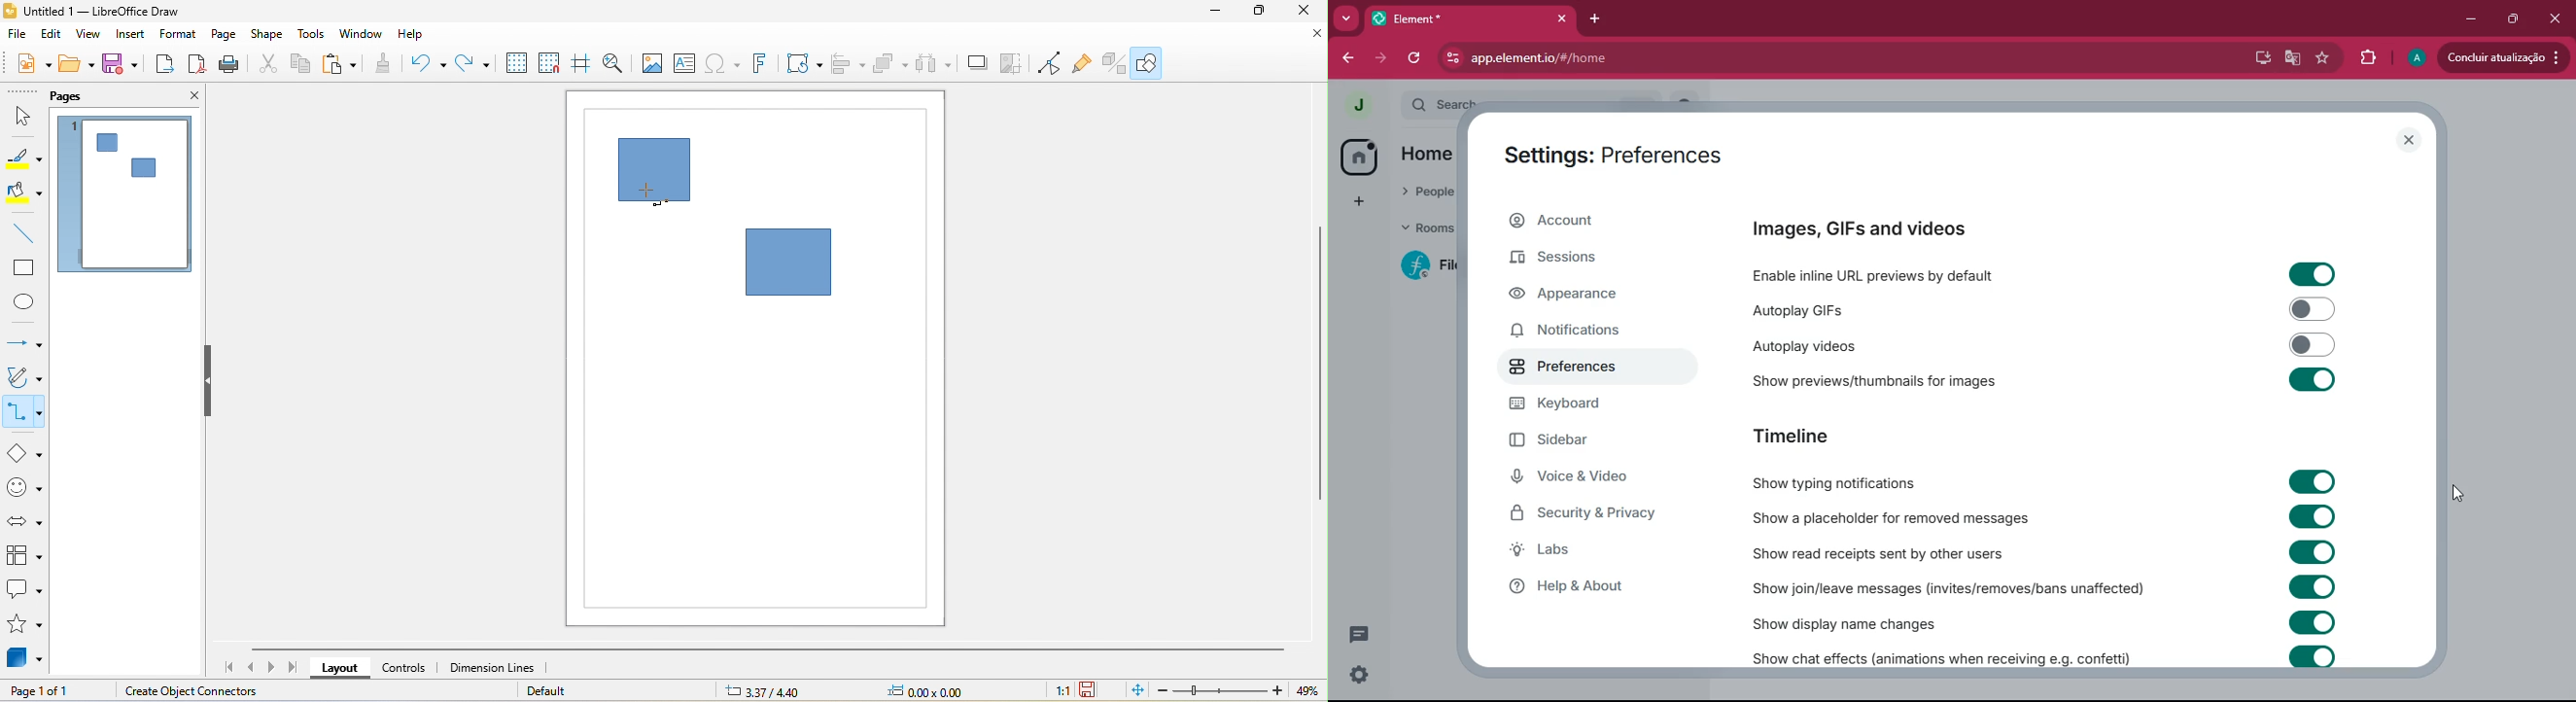 Image resolution: width=2576 pixels, height=728 pixels. Describe the element at coordinates (1134, 692) in the screenshot. I see `fit page to current window` at that location.